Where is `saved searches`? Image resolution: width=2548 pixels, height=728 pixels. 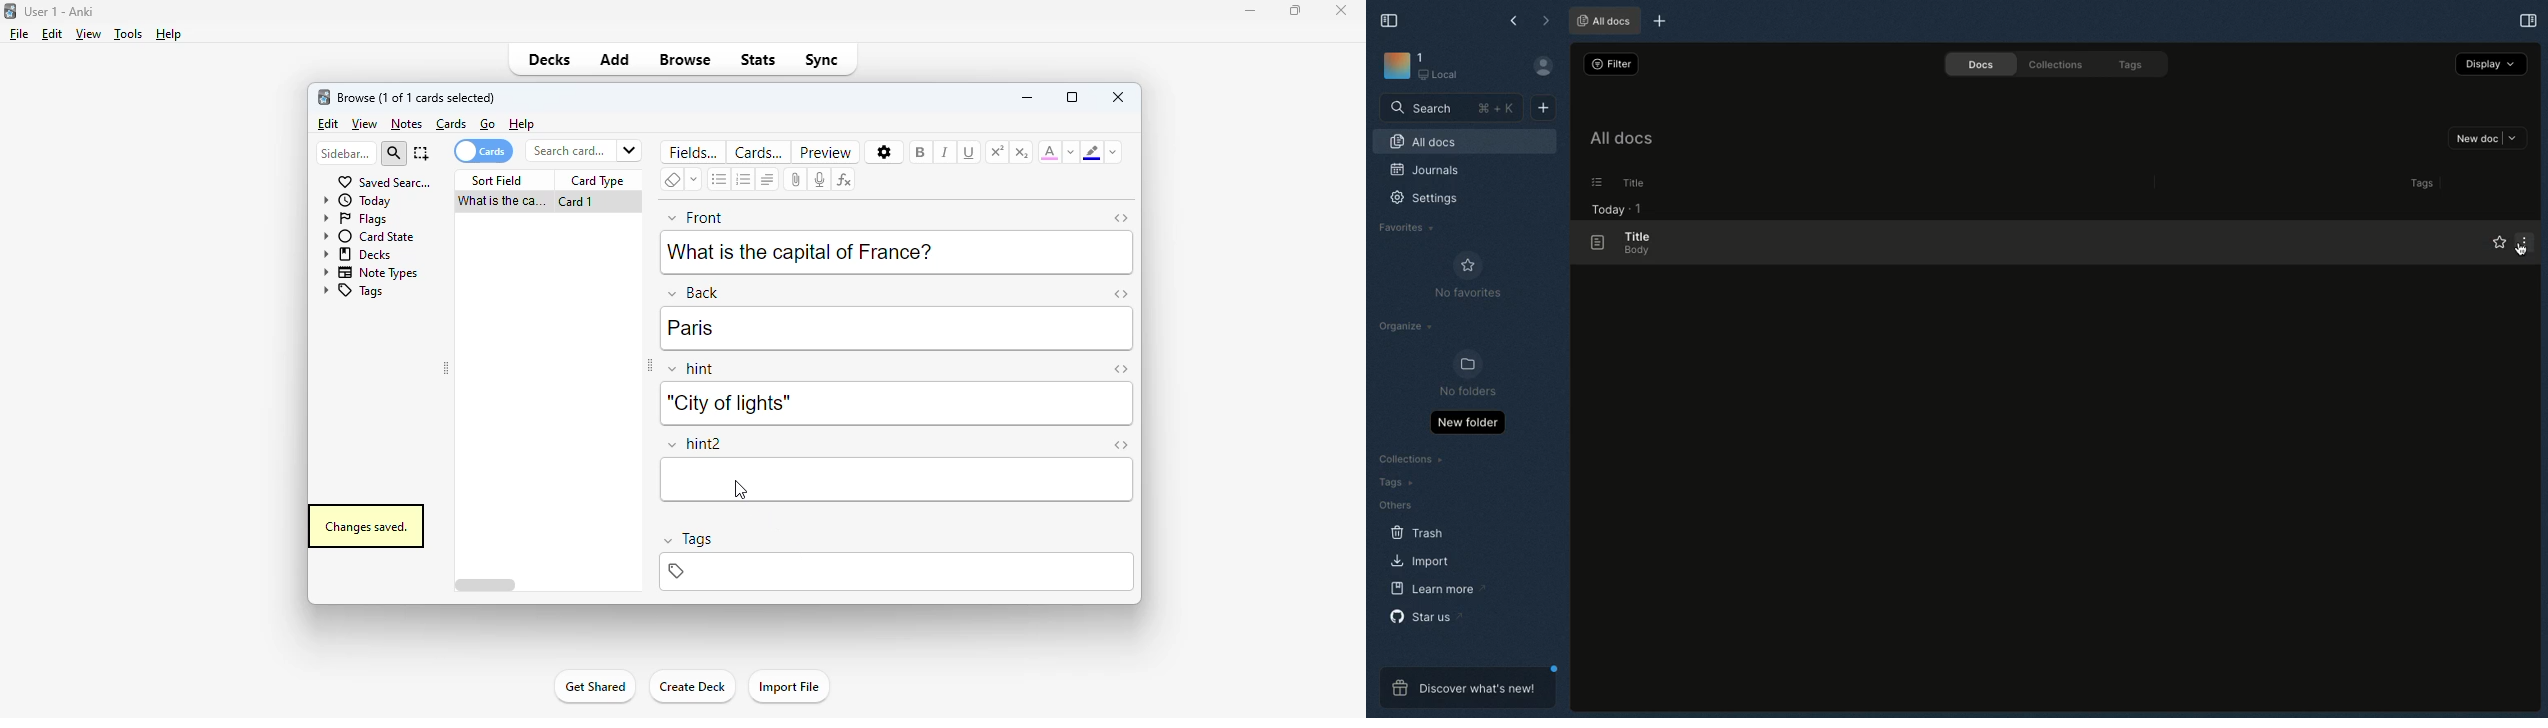
saved searches is located at coordinates (384, 181).